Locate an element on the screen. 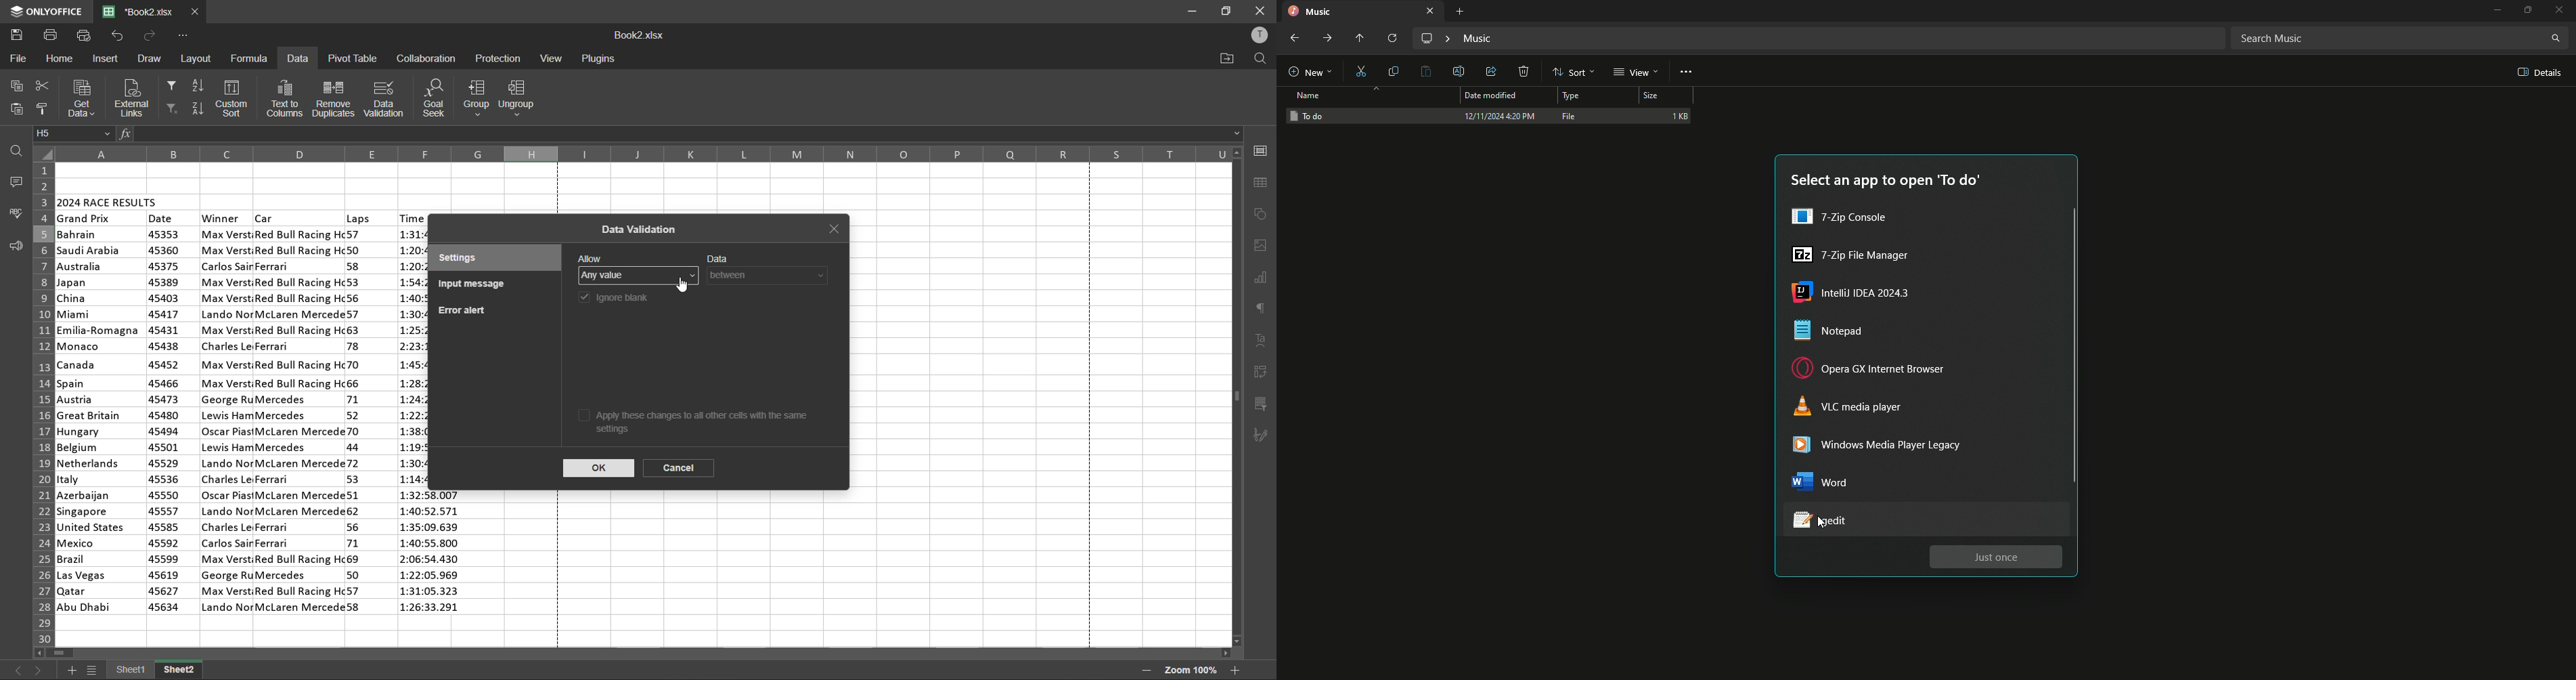 This screenshot has width=2576, height=700. file is located at coordinates (16, 59).